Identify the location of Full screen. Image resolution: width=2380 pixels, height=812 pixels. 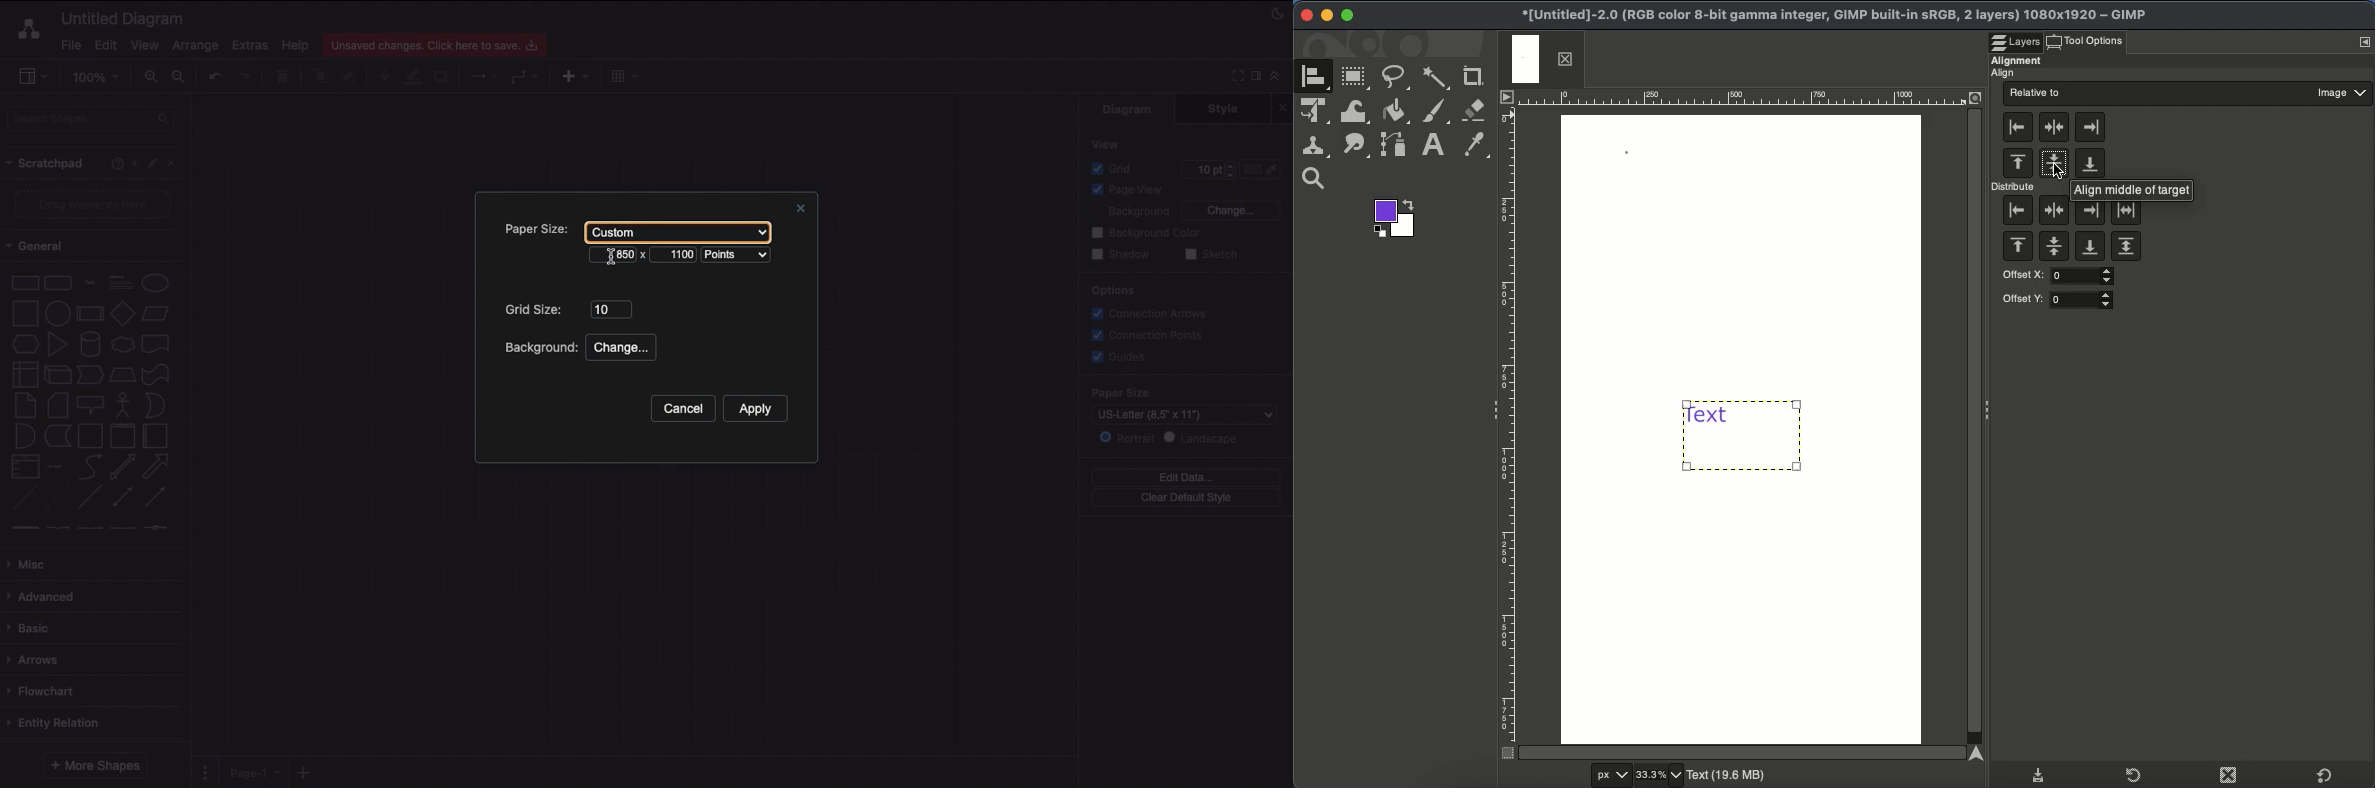
(1236, 75).